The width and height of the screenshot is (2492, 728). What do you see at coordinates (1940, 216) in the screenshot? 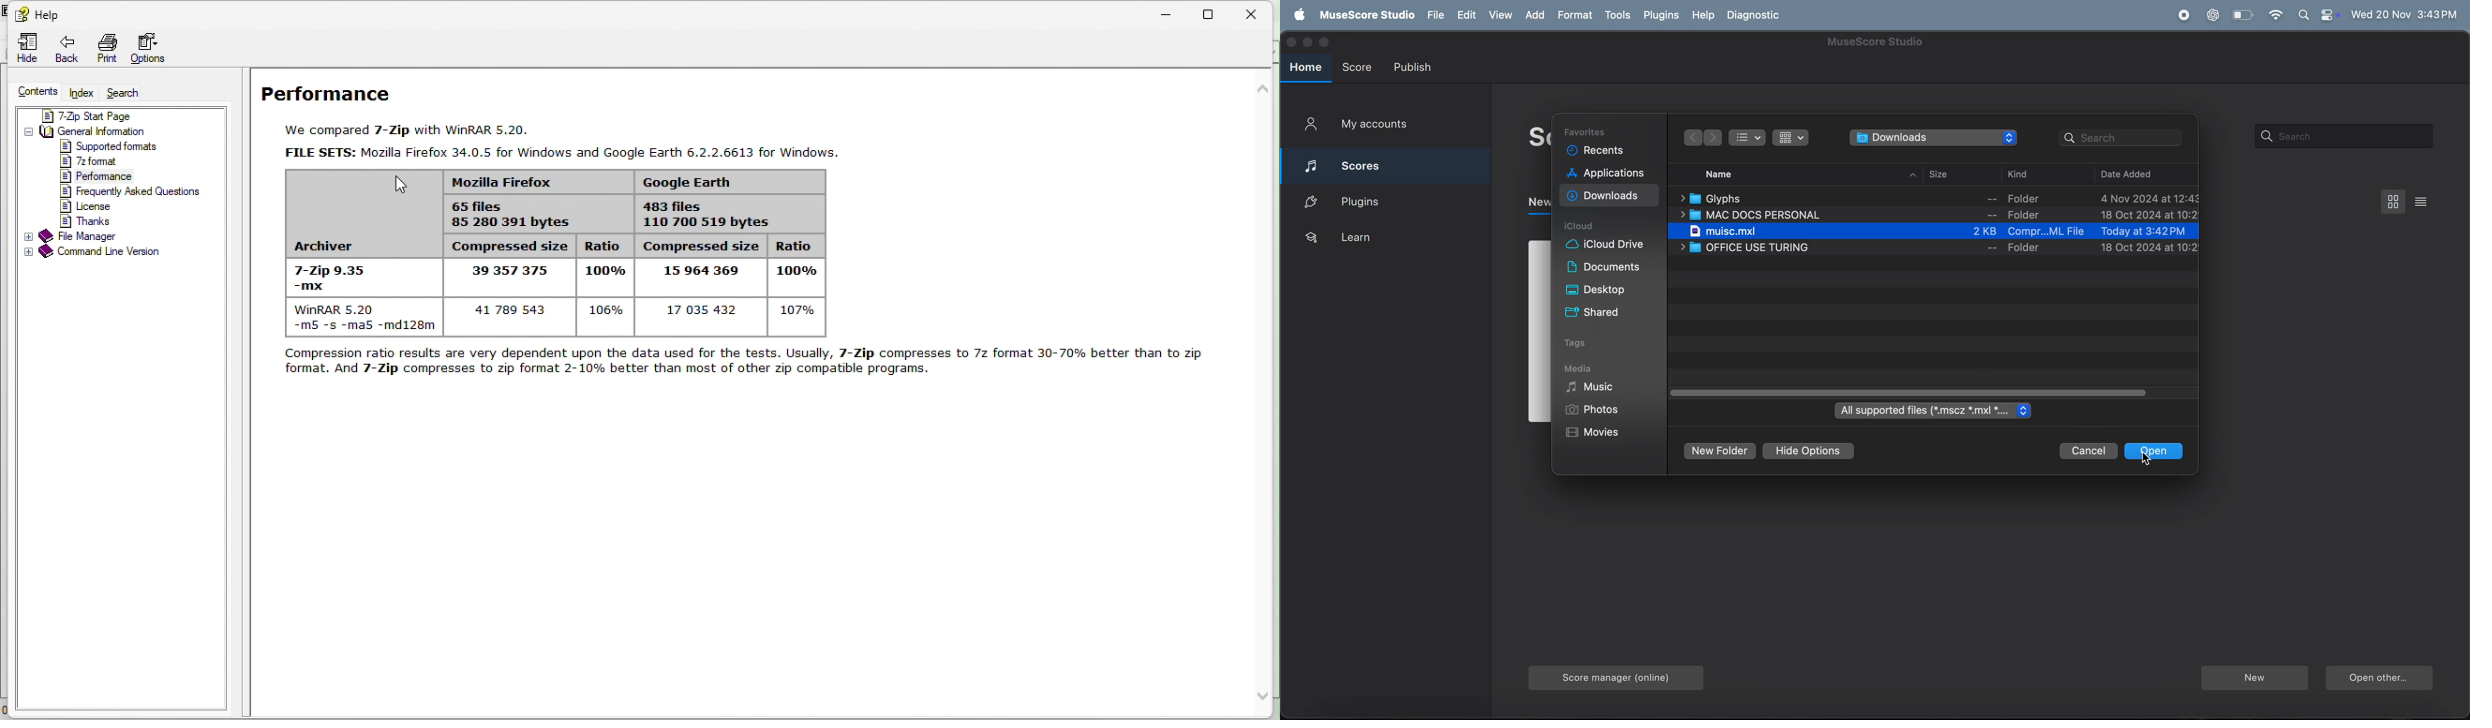
I see `mac docs personal` at bounding box center [1940, 216].